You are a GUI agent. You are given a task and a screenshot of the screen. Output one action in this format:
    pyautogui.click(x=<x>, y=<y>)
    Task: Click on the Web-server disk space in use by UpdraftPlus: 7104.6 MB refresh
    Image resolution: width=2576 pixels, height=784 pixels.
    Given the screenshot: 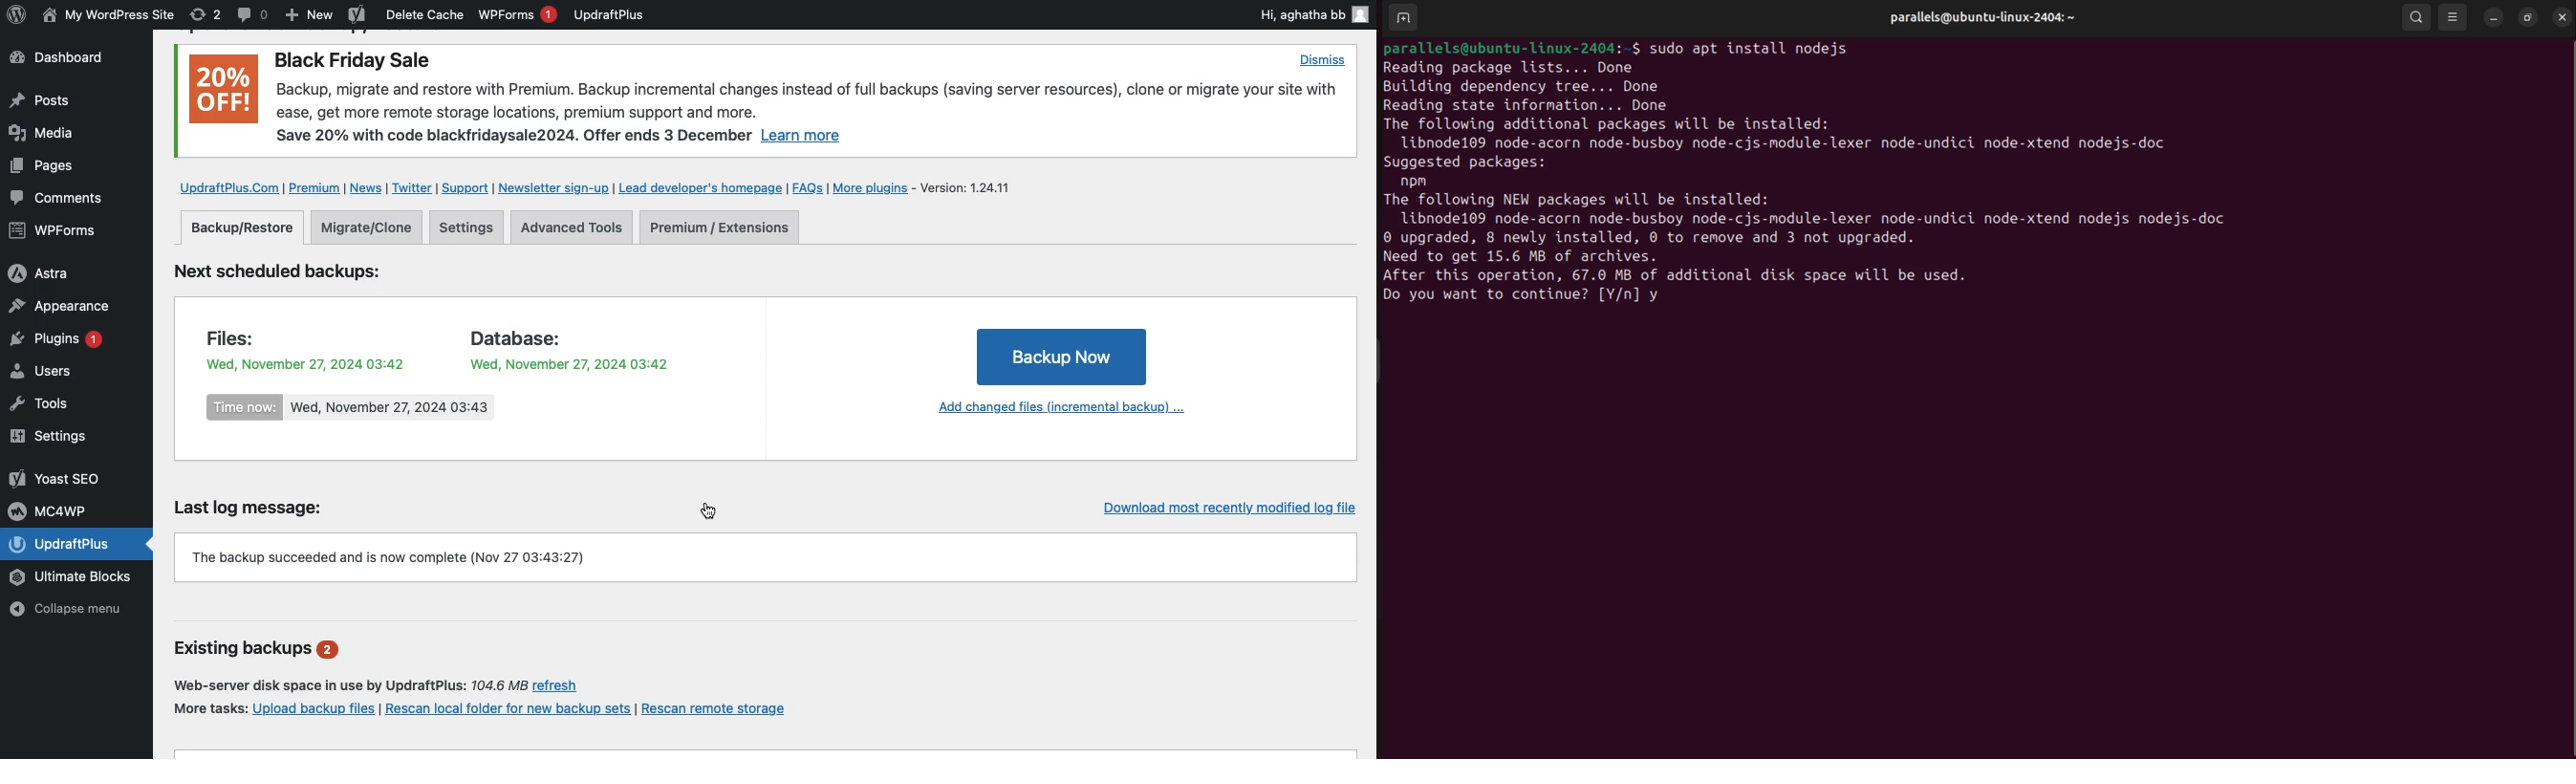 What is the action you would take?
    pyautogui.click(x=386, y=687)
    